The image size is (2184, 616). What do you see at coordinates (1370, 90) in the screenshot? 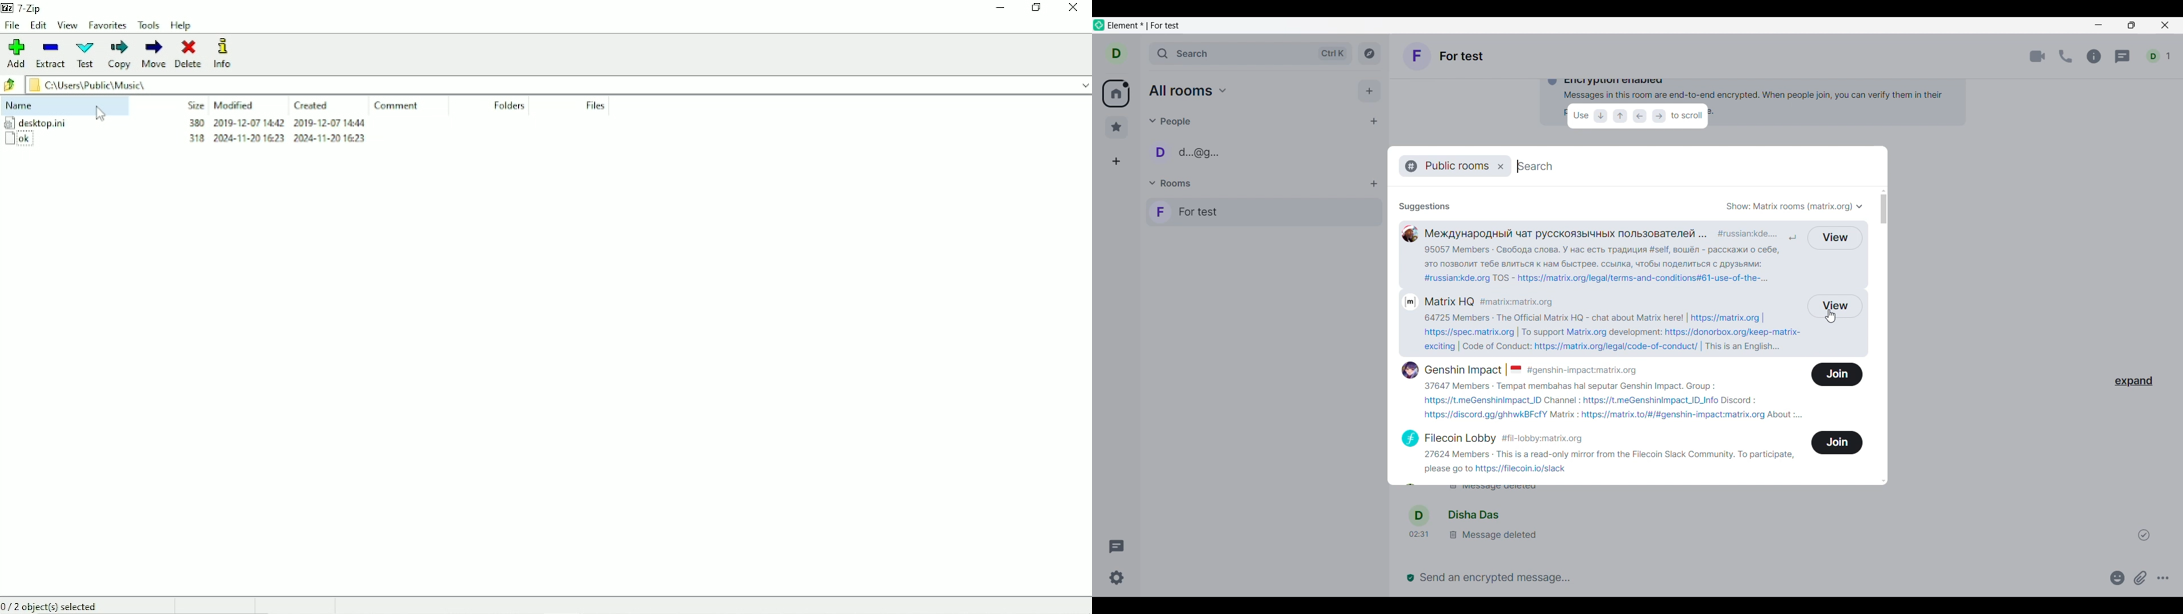
I see `Add` at bounding box center [1370, 90].